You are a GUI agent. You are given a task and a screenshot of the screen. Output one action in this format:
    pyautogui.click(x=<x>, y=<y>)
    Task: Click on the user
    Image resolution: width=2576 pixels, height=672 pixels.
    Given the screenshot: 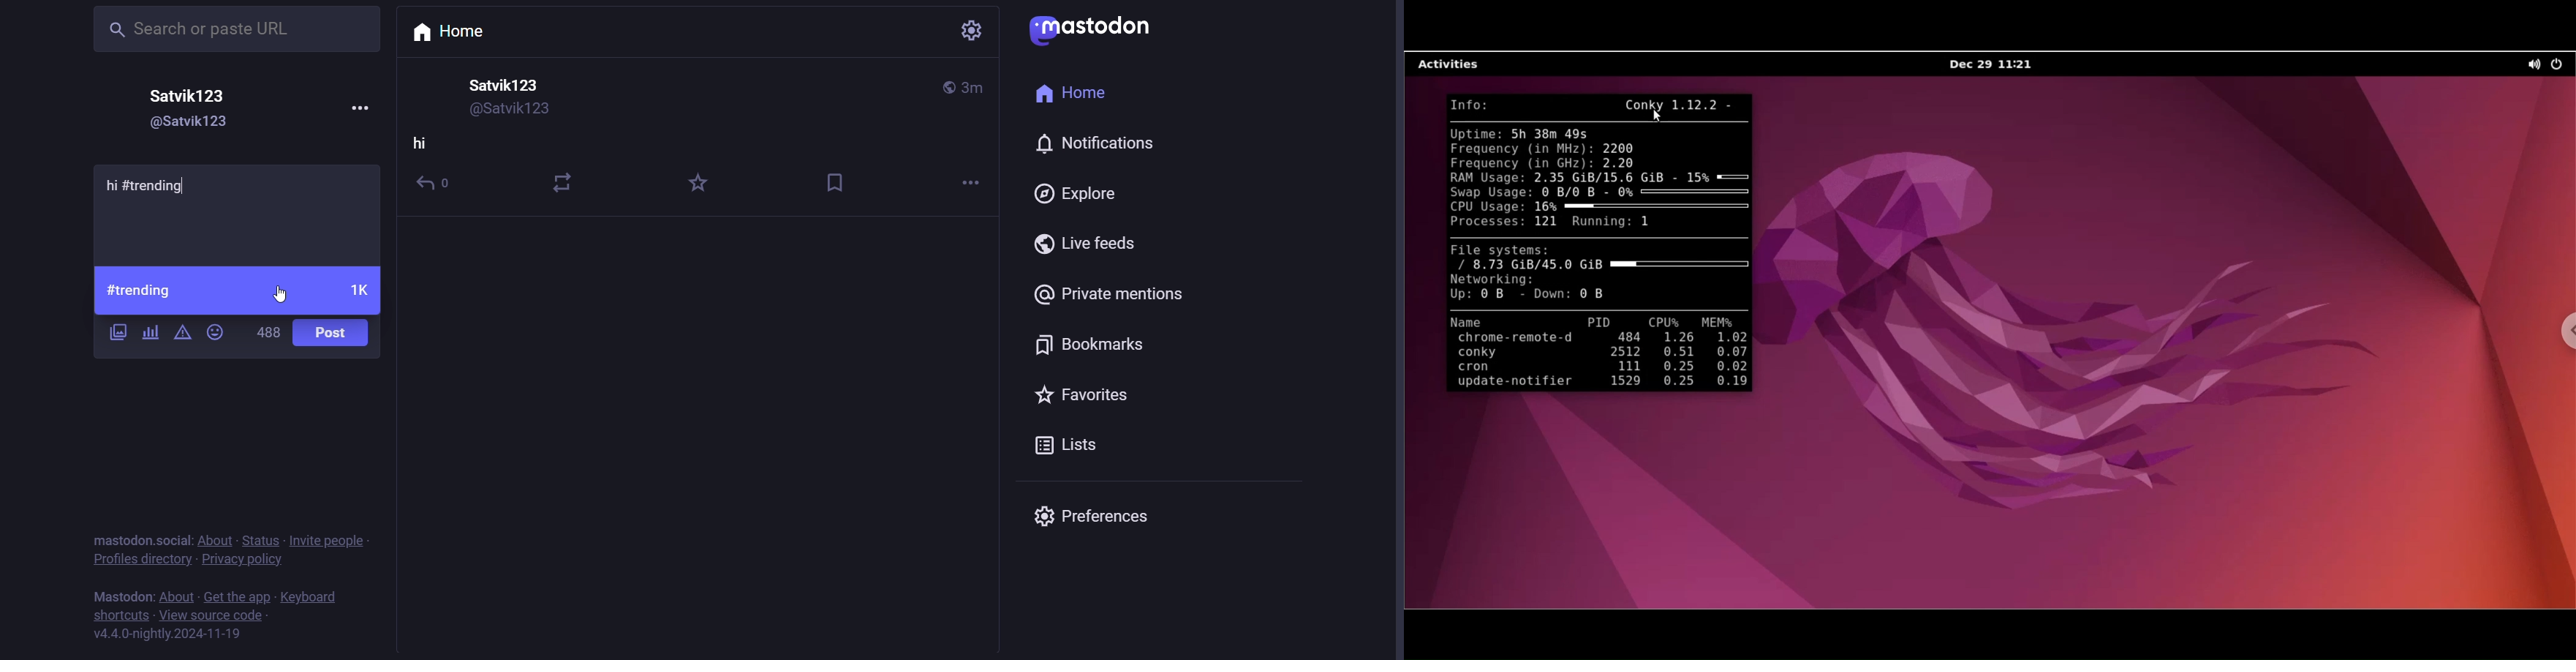 What is the action you would take?
    pyautogui.click(x=509, y=86)
    